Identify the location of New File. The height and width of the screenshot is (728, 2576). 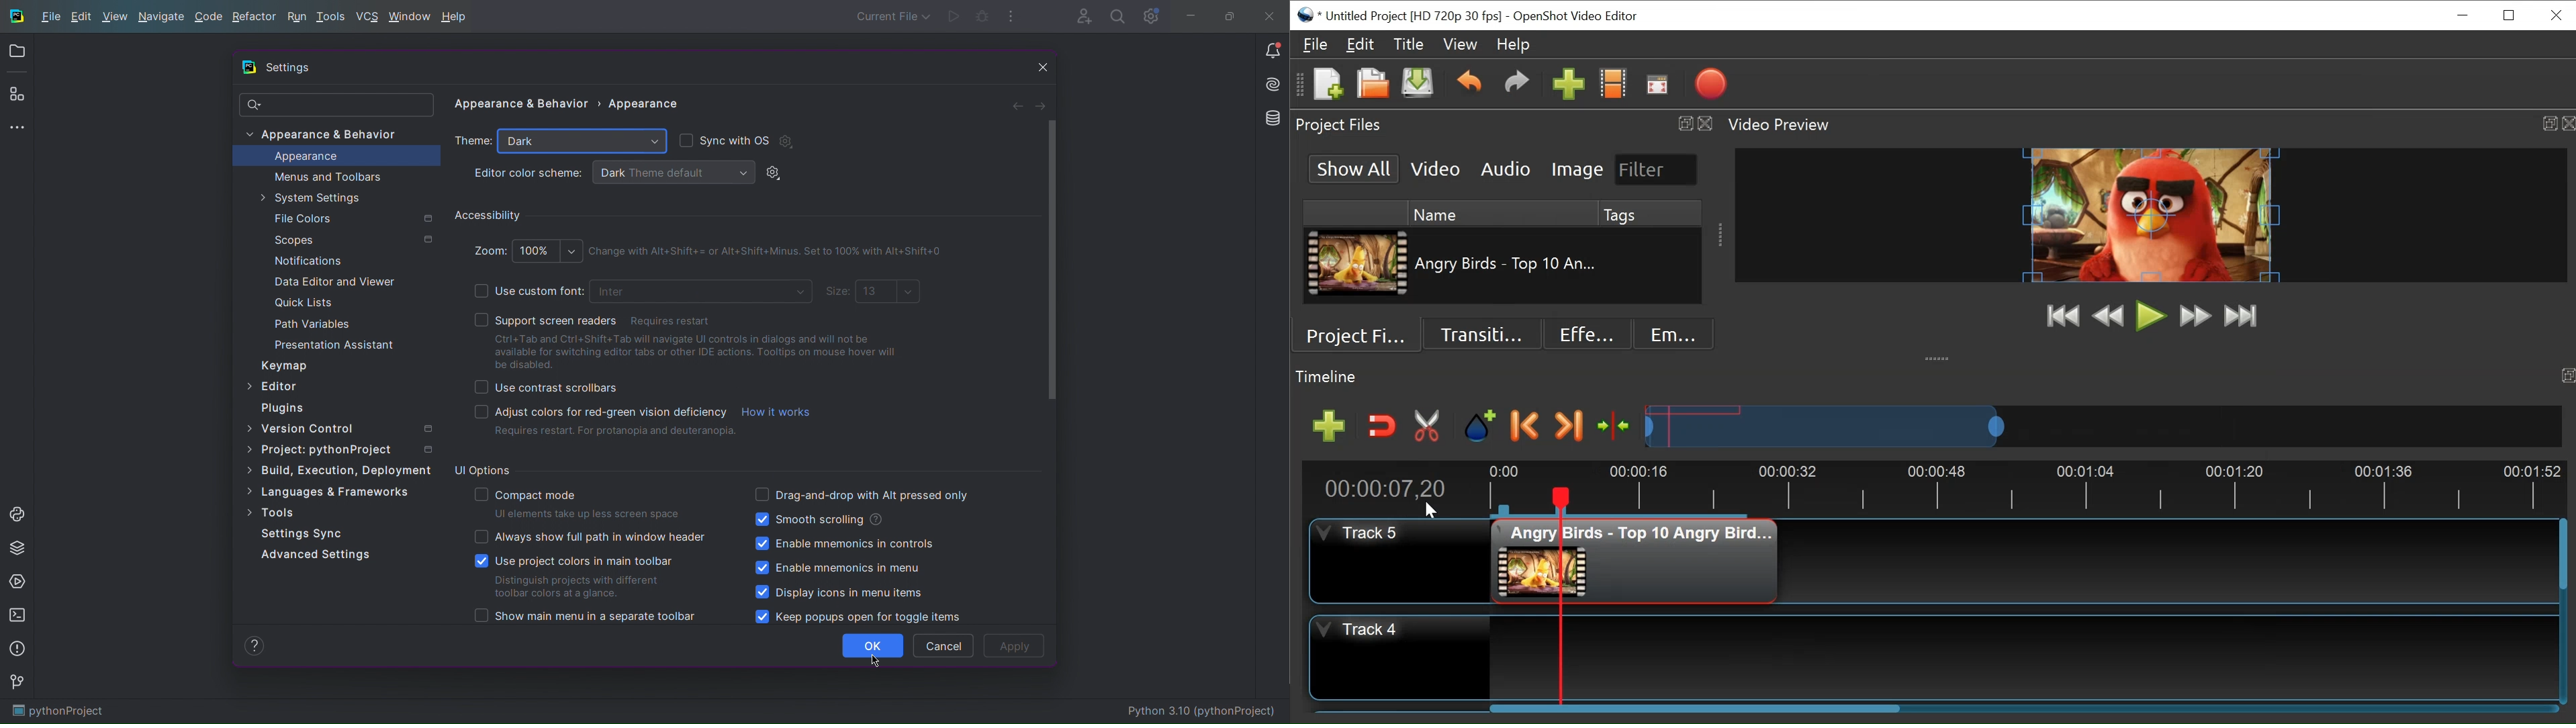
(1328, 85).